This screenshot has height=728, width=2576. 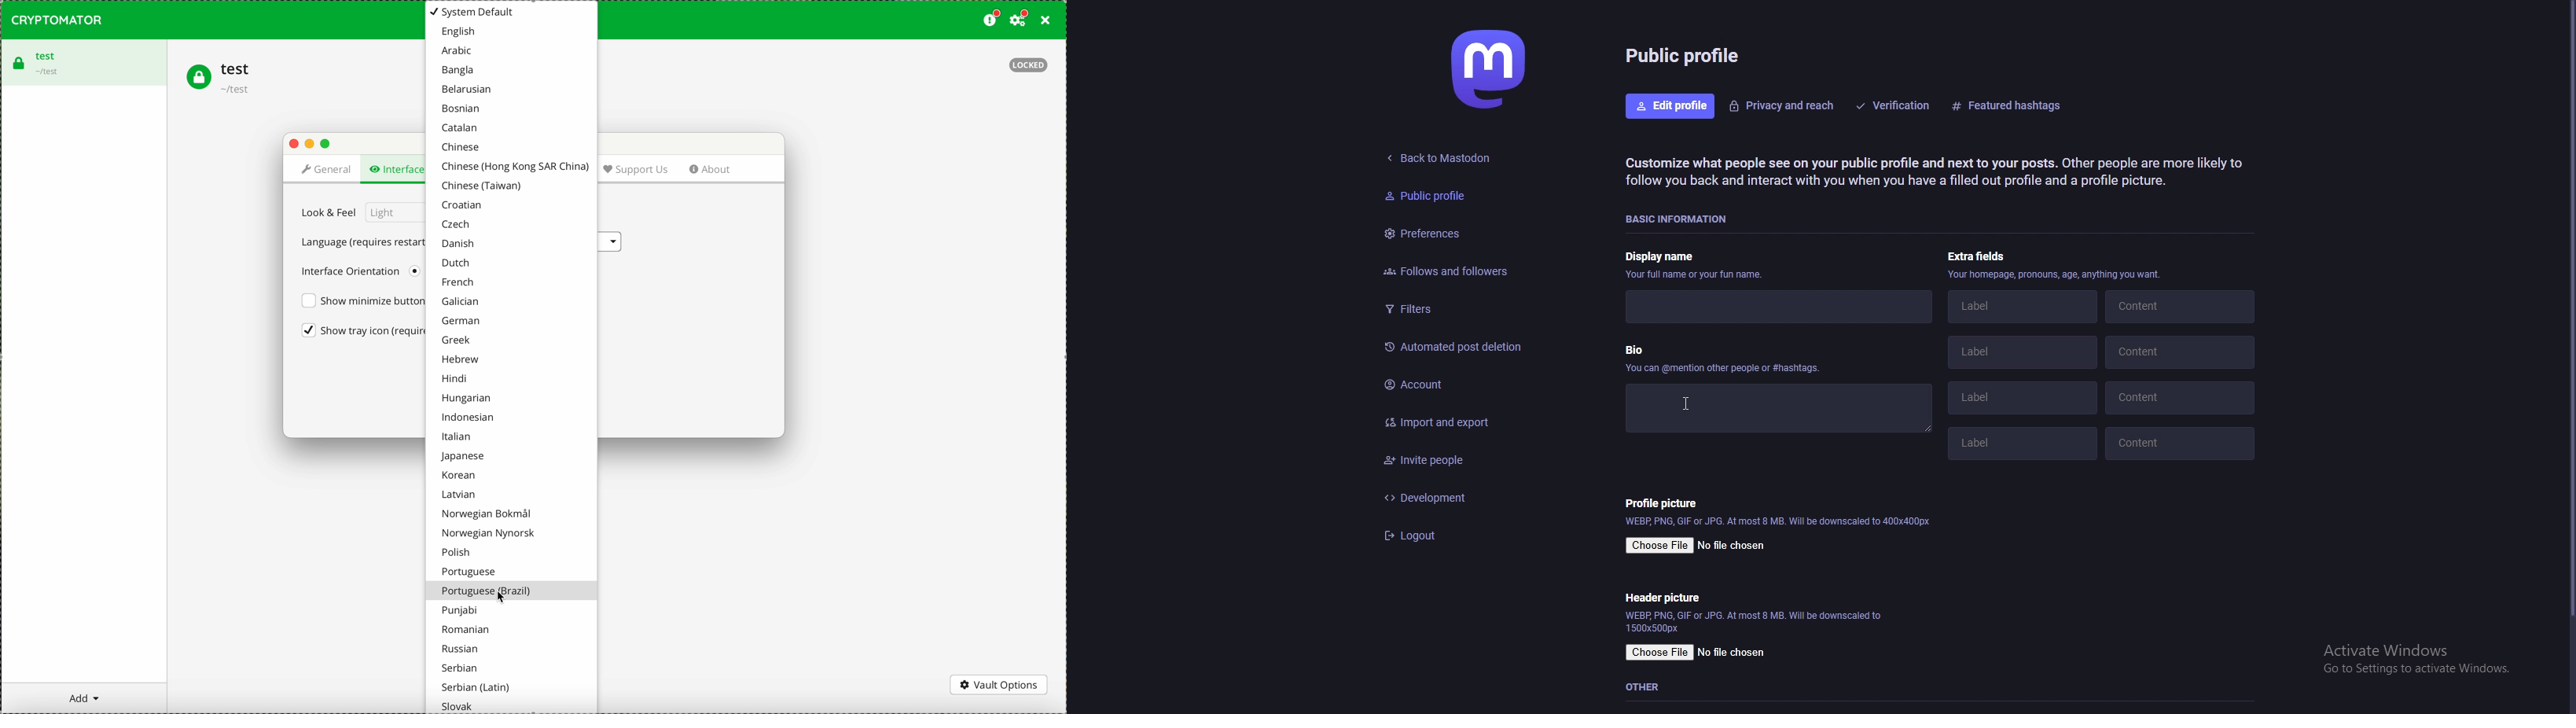 I want to click on logout, so click(x=1456, y=536).